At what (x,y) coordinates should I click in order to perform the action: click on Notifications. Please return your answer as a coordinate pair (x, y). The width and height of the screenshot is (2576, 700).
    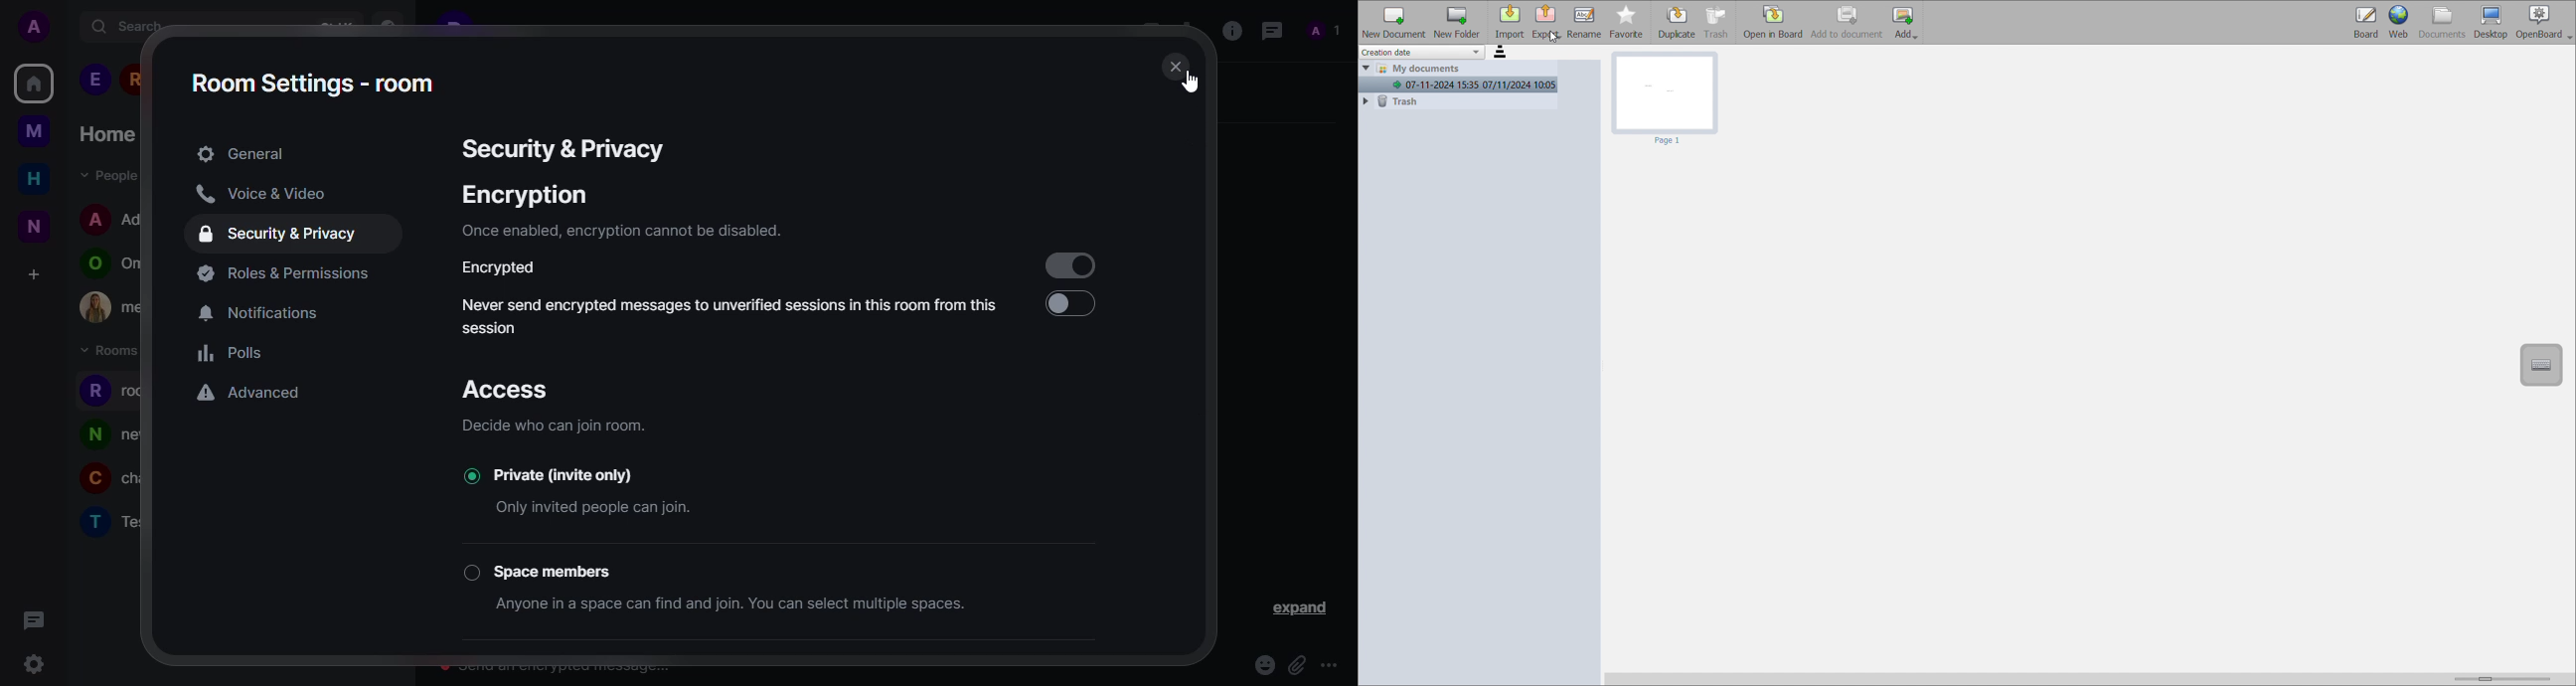
    Looking at the image, I should click on (258, 311).